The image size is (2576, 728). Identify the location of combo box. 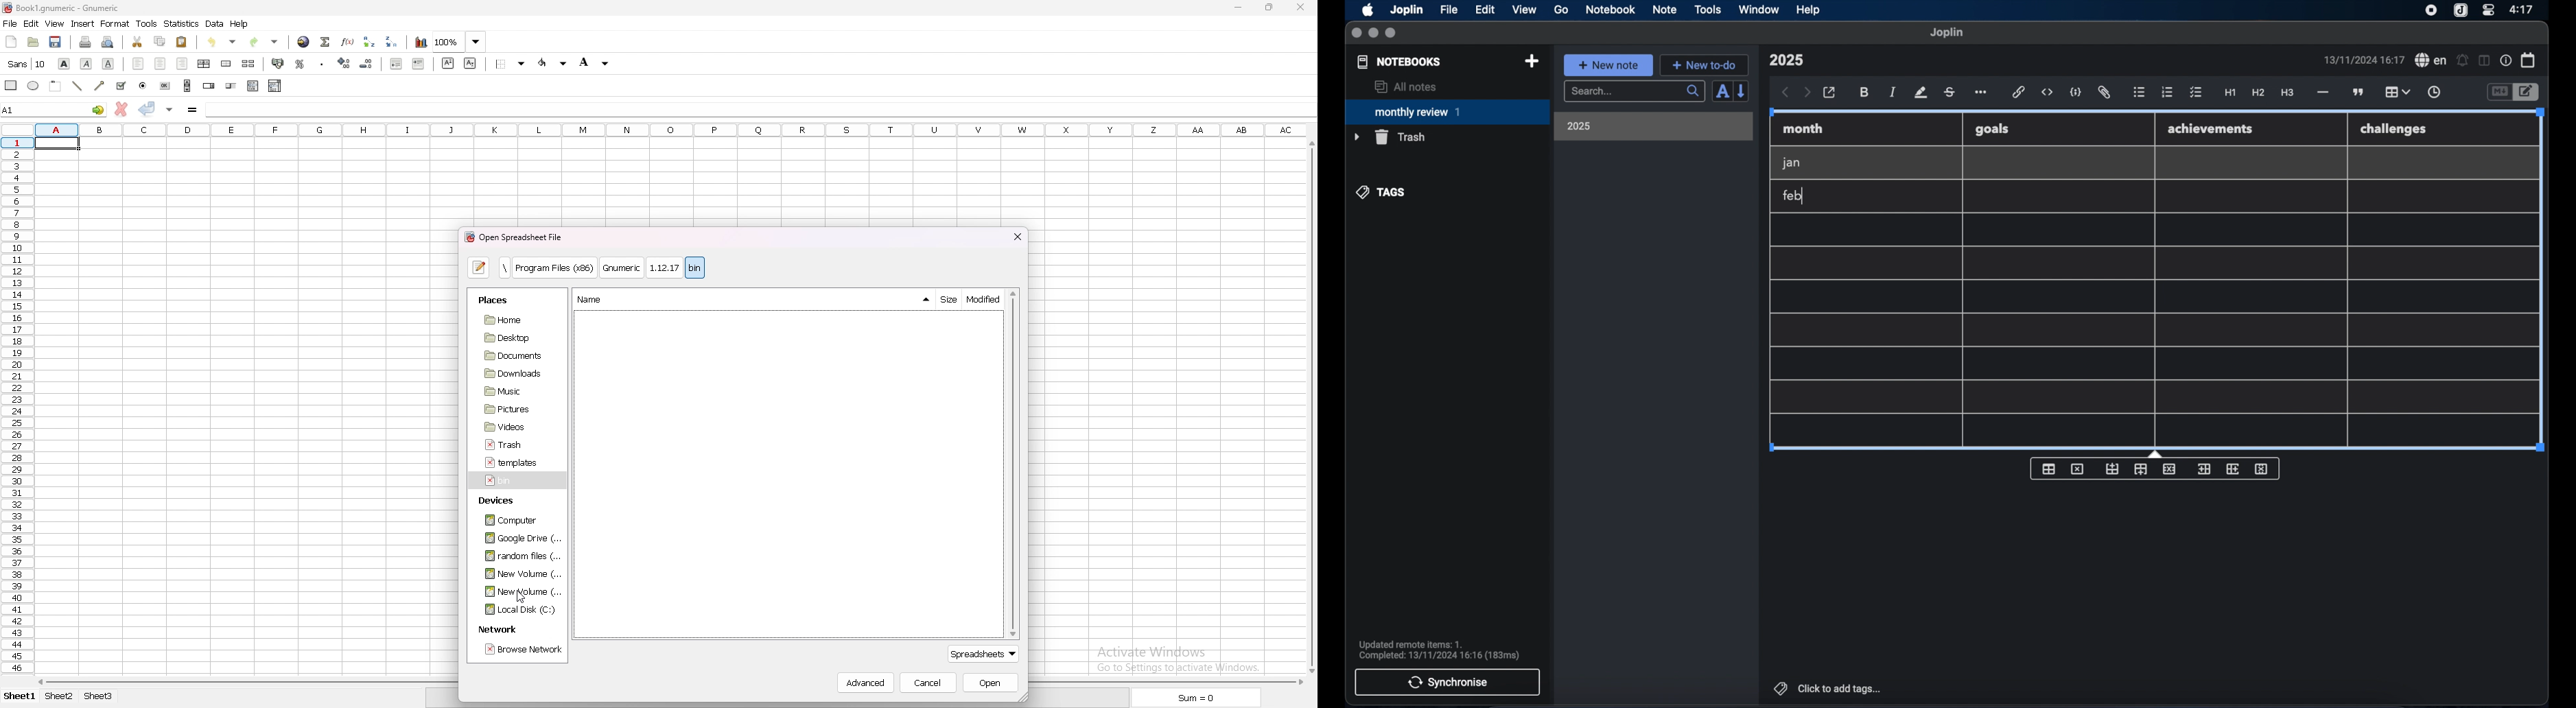
(275, 86).